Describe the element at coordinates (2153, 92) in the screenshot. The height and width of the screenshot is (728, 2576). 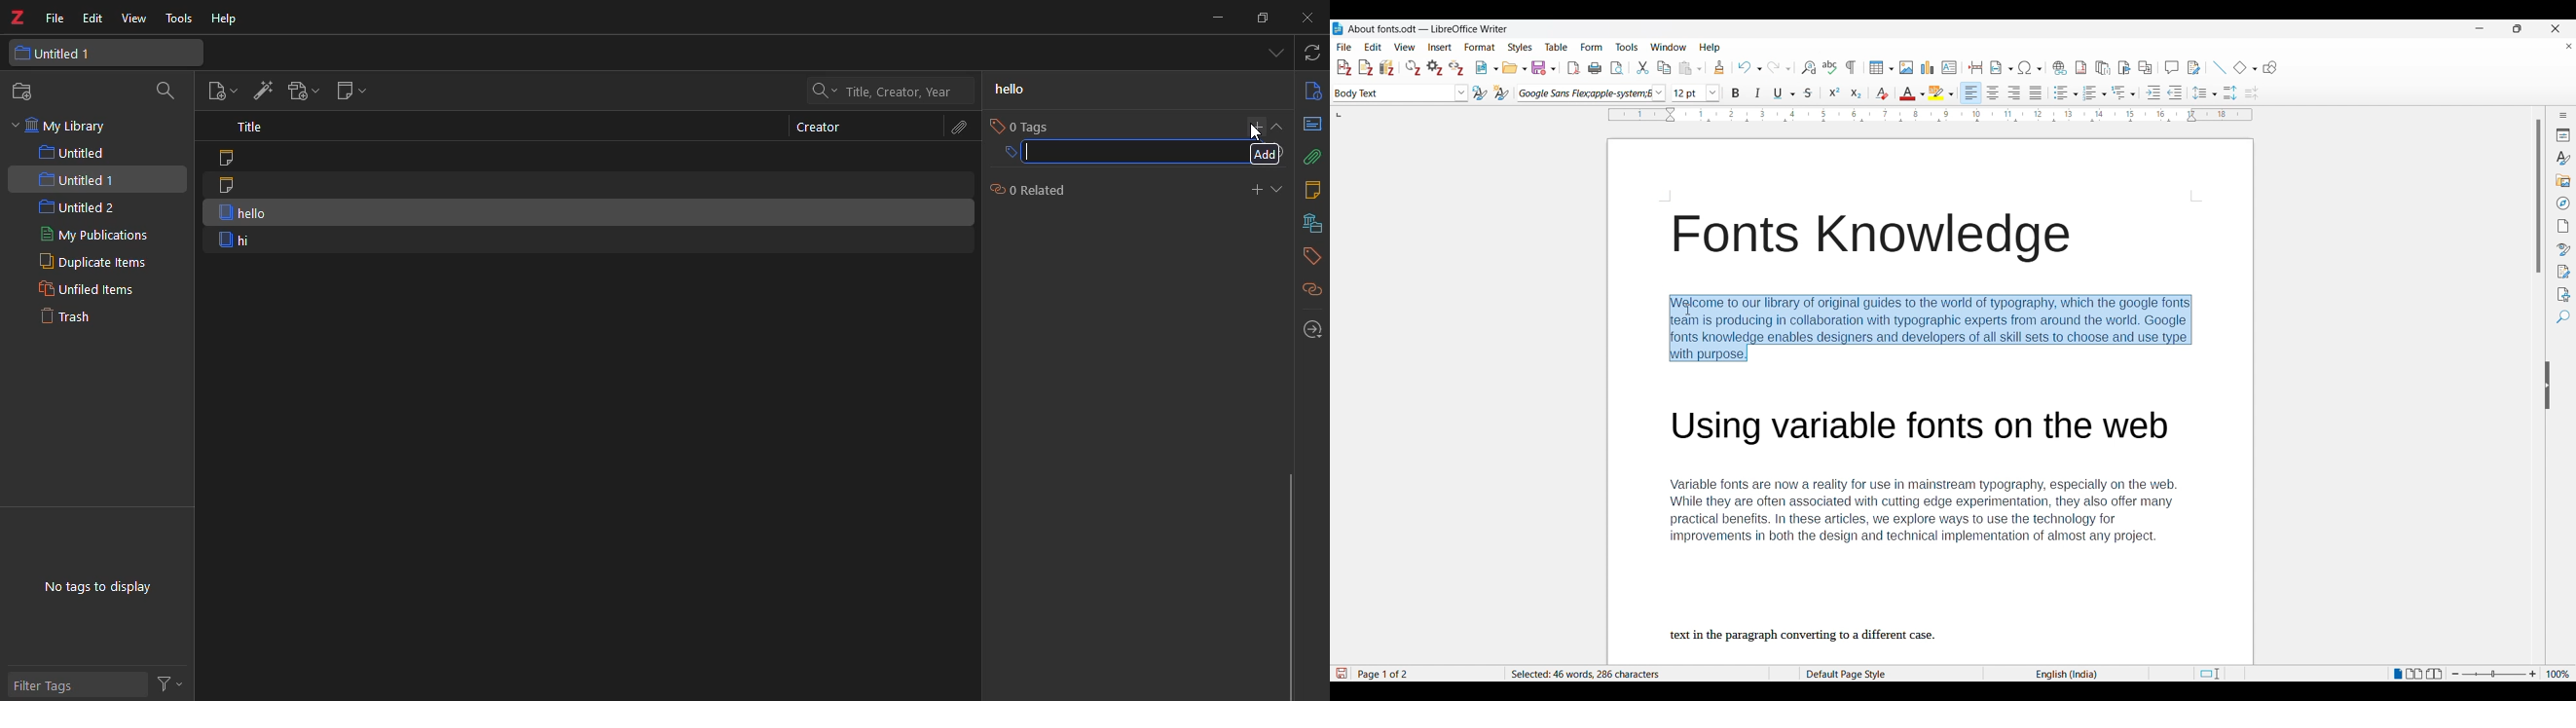
I see `Increase indent` at that location.